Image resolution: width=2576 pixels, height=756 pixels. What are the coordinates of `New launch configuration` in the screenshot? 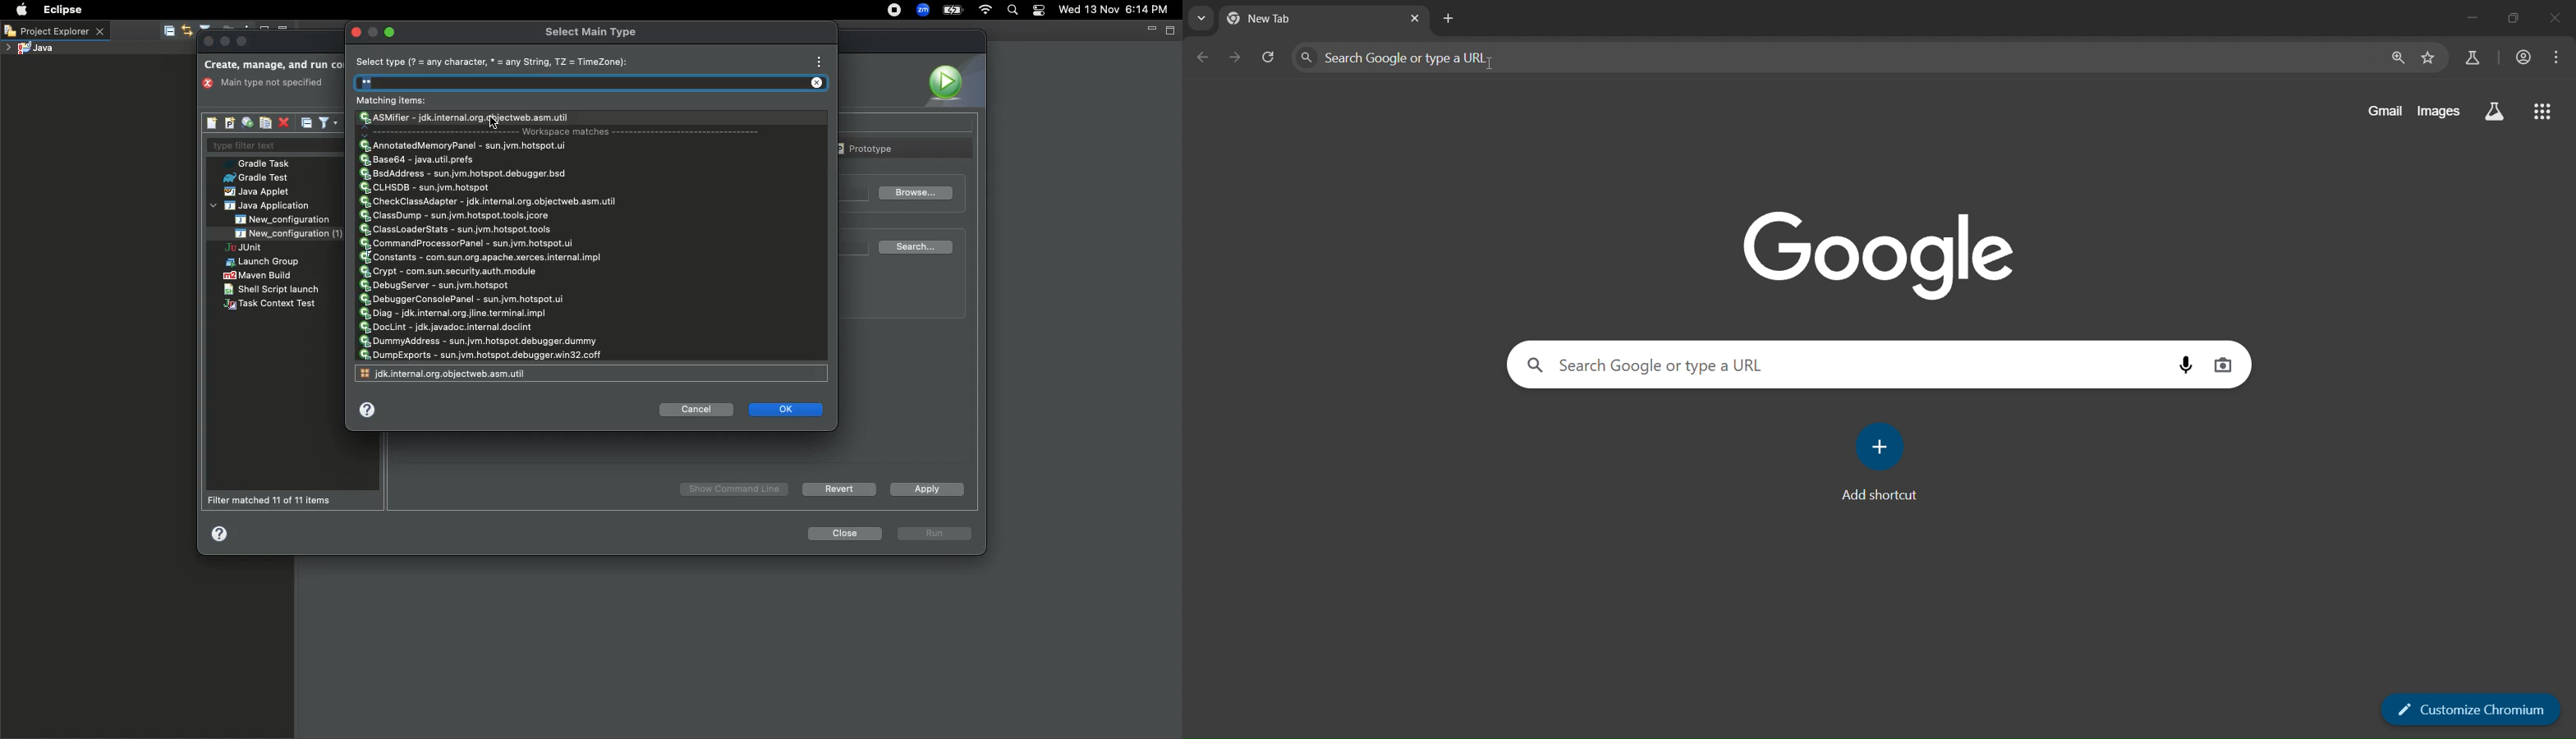 It's located at (213, 123).